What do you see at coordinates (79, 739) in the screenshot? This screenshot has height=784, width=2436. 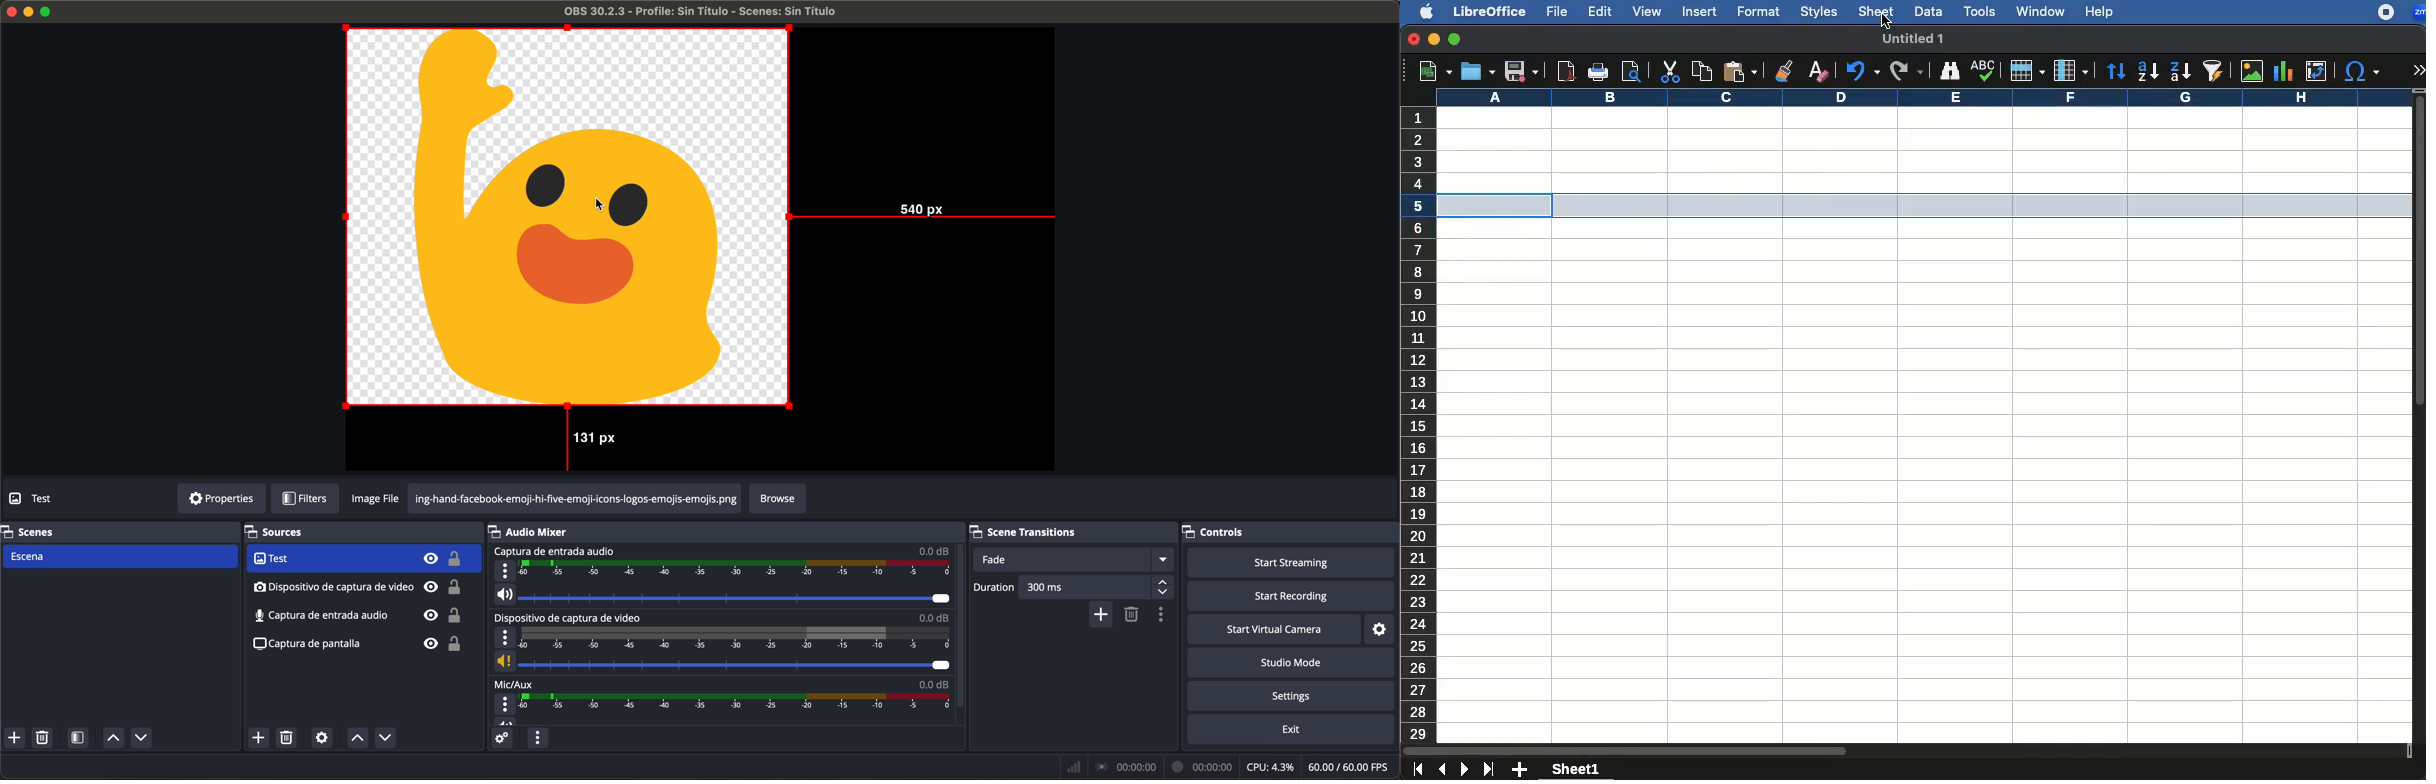 I see `open scene filters` at bounding box center [79, 739].